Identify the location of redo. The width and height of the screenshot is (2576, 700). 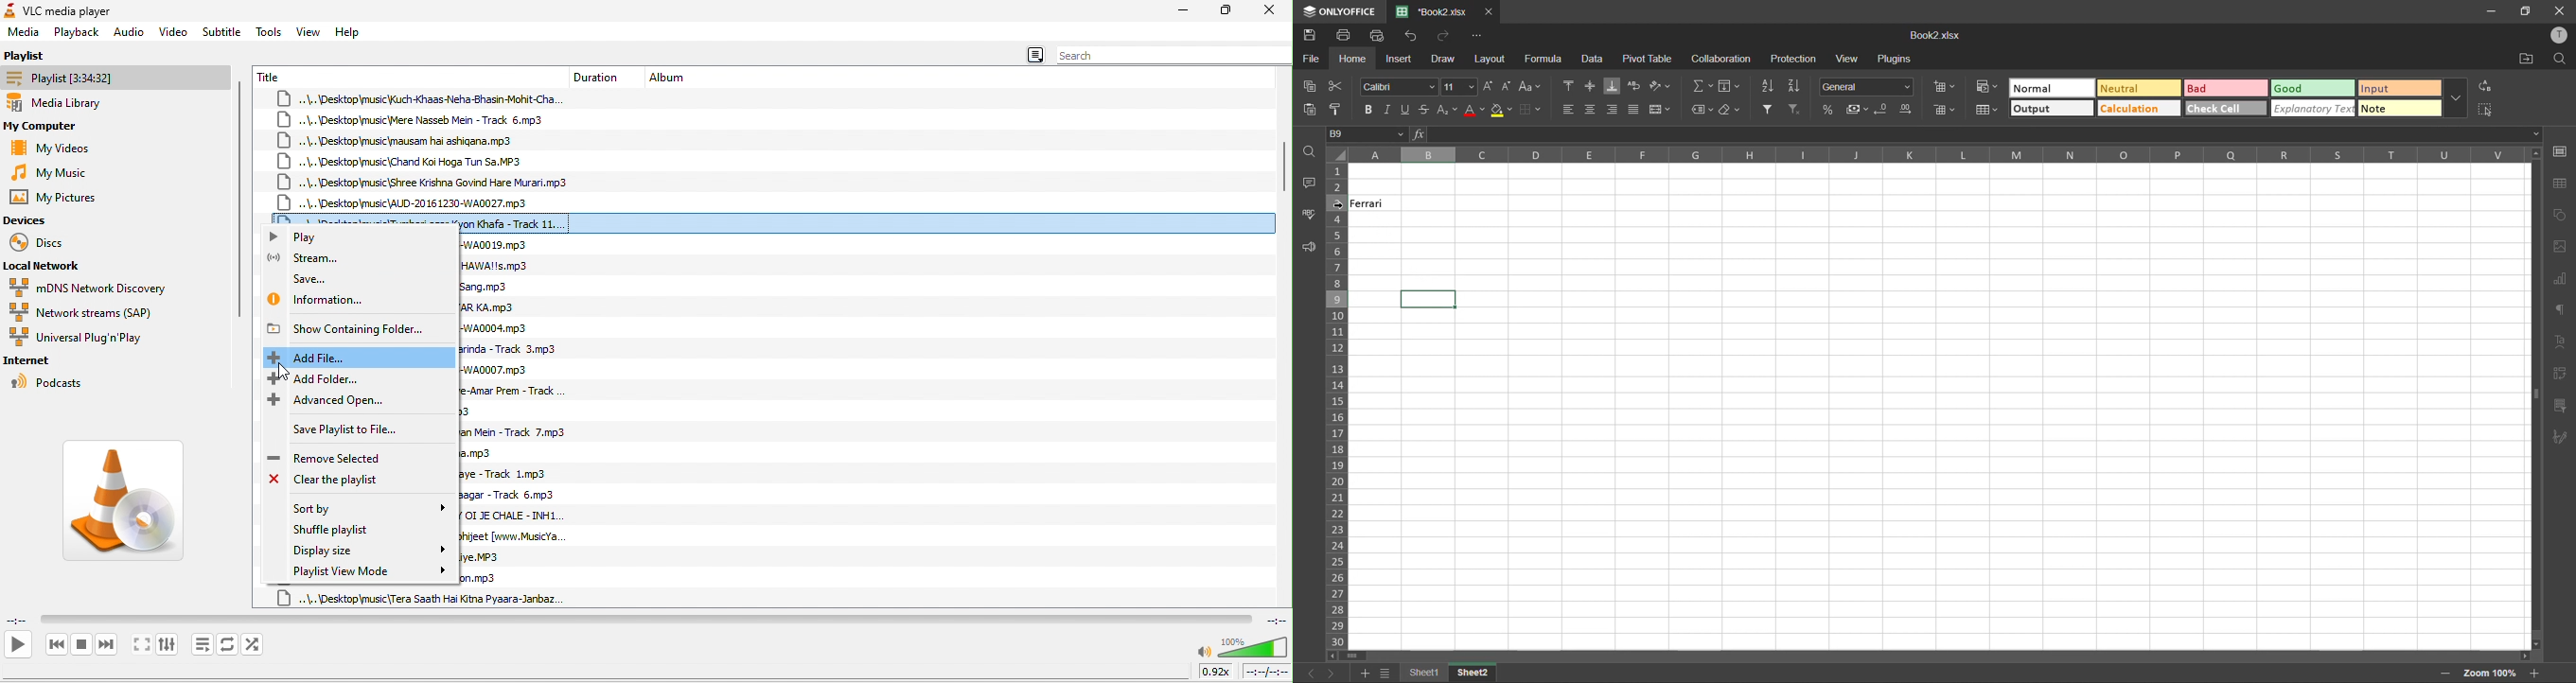
(1443, 37).